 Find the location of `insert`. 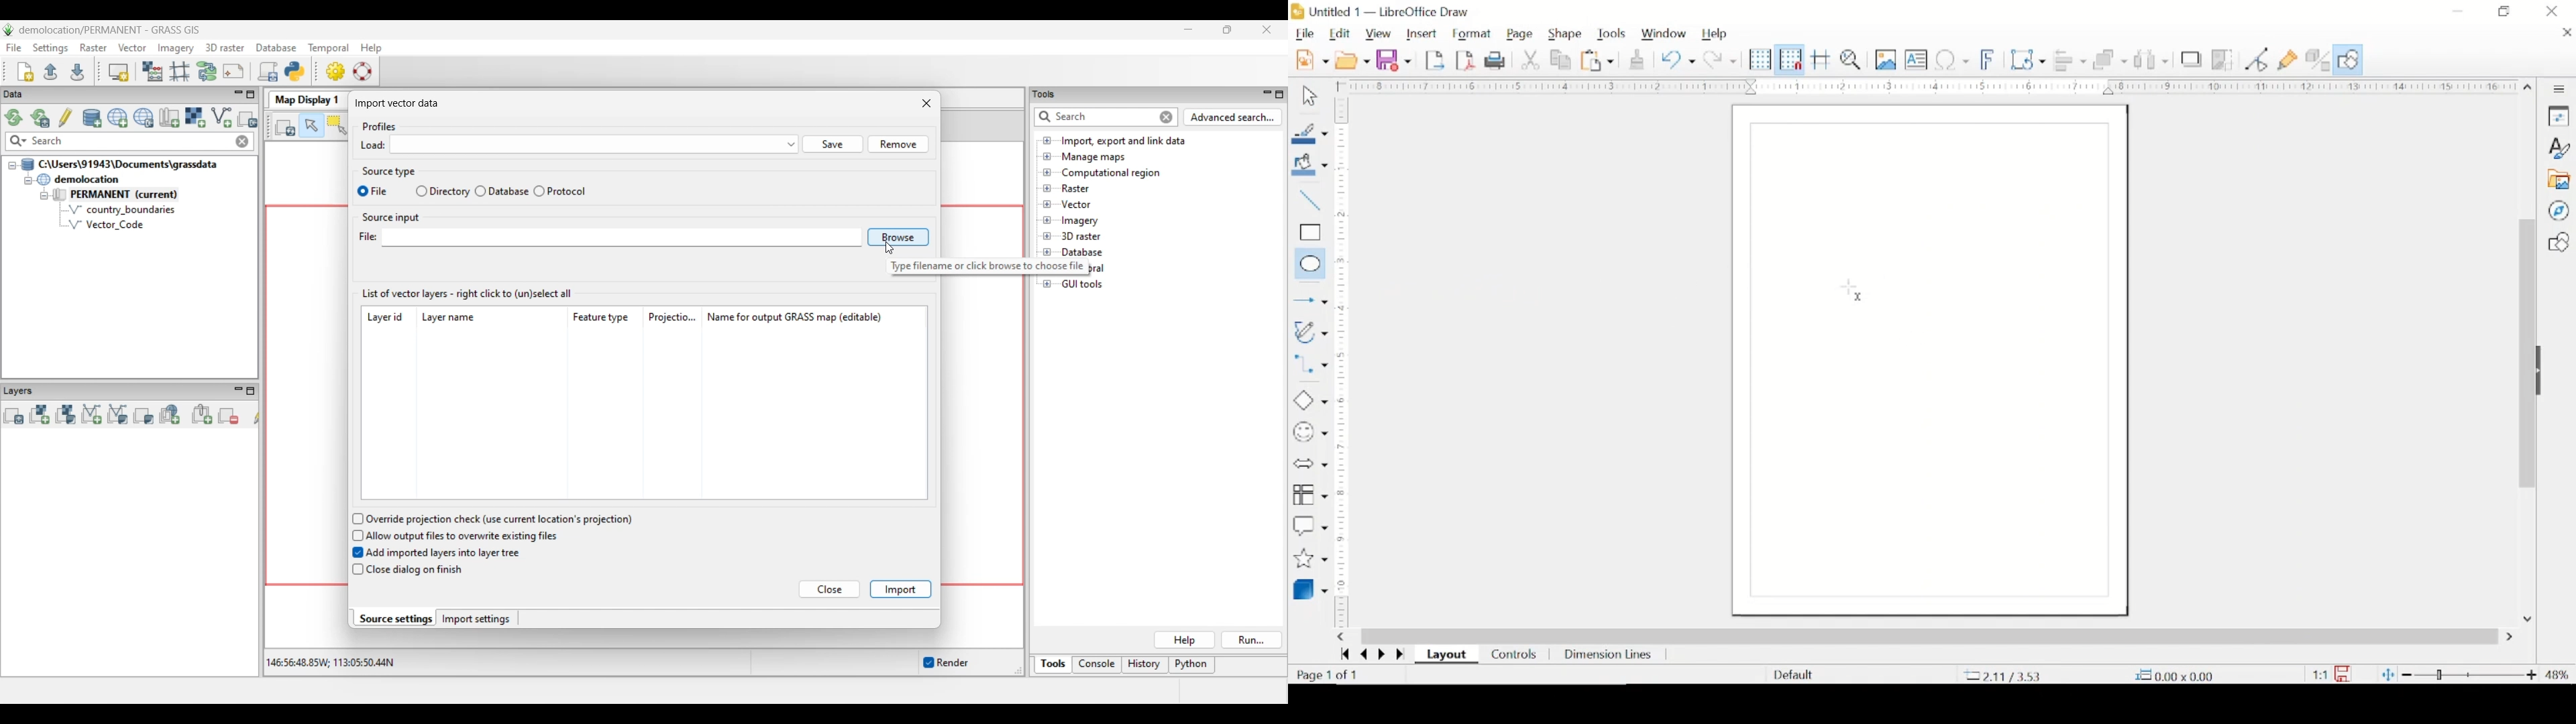

insert is located at coordinates (1424, 34).